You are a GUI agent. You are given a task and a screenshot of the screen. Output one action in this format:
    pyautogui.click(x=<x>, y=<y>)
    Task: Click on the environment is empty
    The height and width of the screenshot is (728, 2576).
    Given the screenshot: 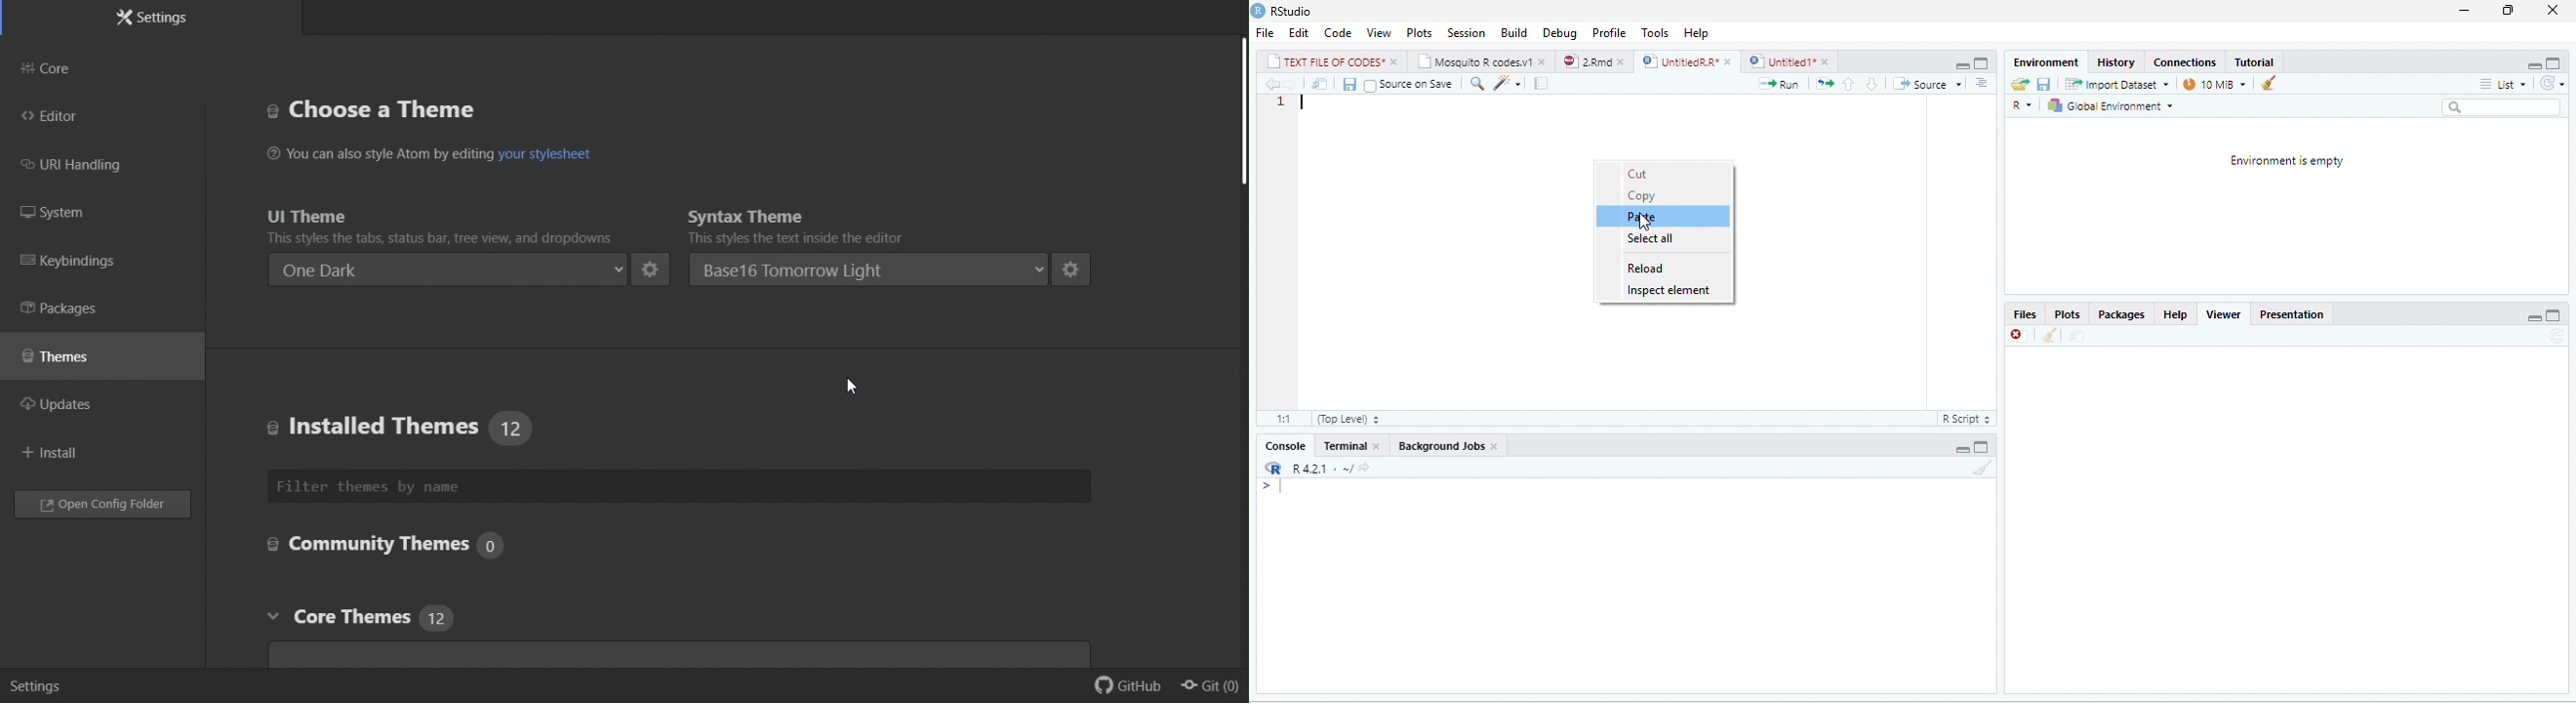 What is the action you would take?
    pyautogui.click(x=2290, y=204)
    